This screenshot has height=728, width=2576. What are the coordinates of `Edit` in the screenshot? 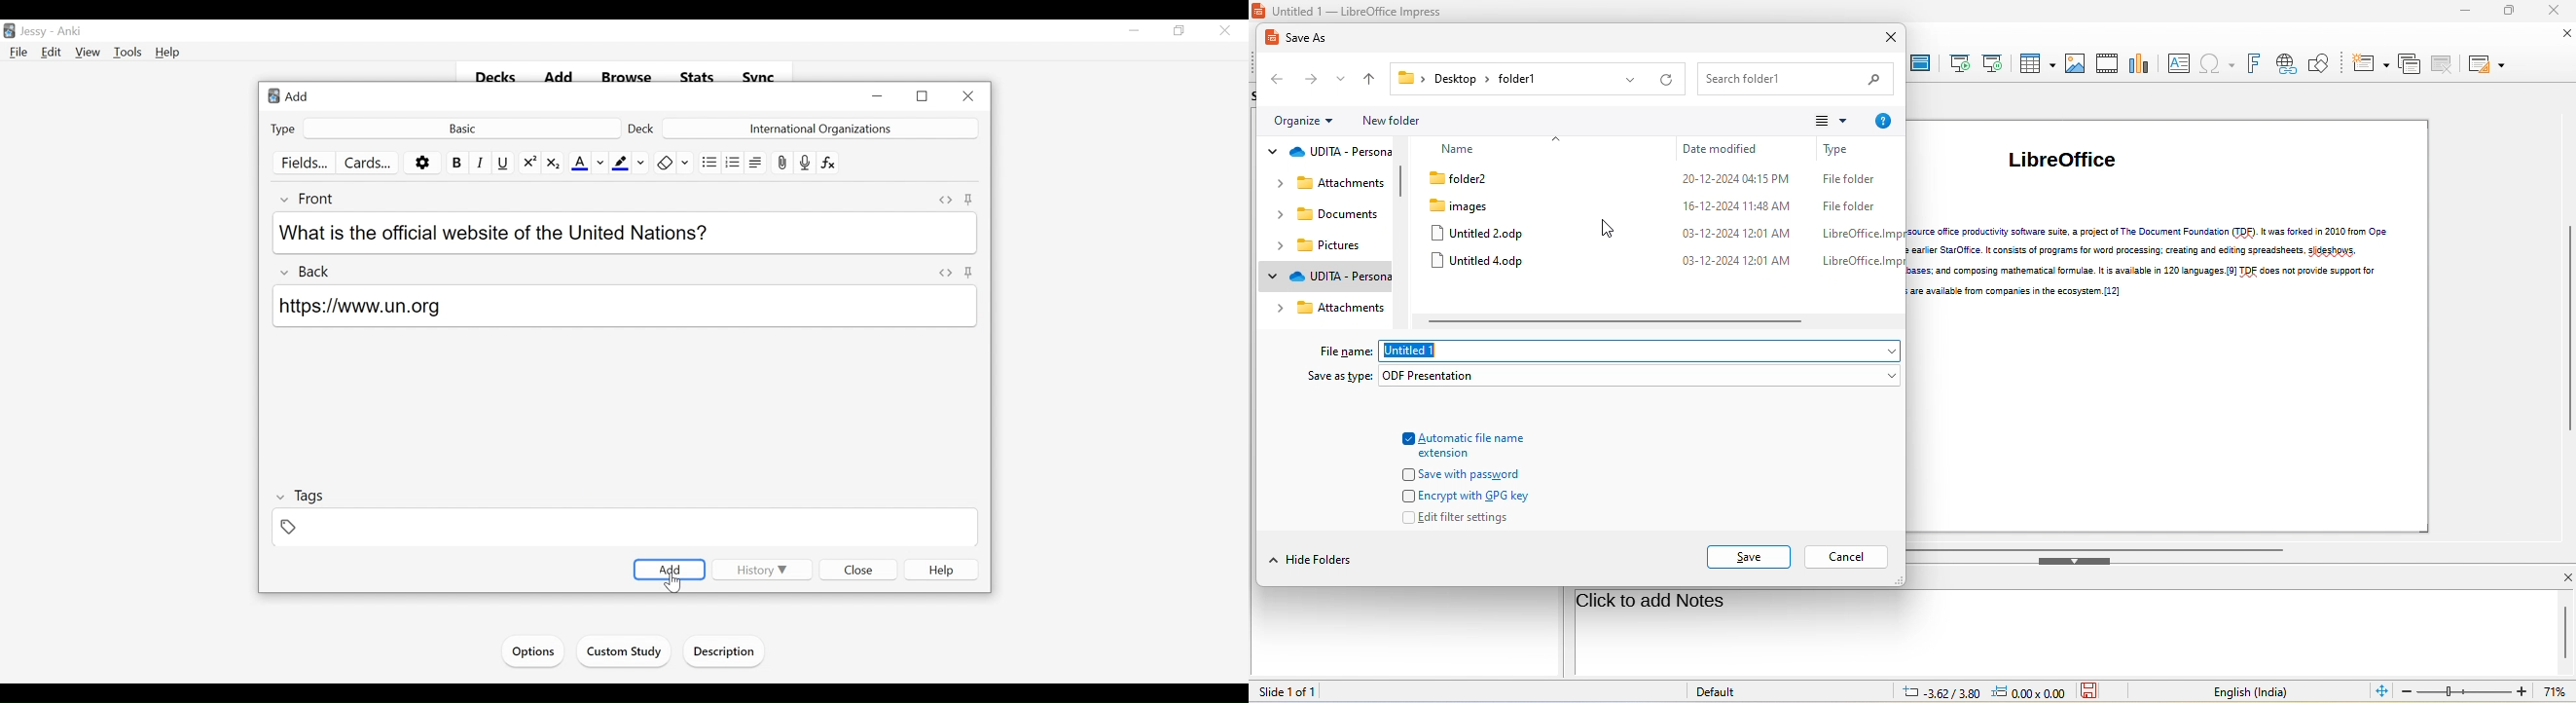 It's located at (52, 51).